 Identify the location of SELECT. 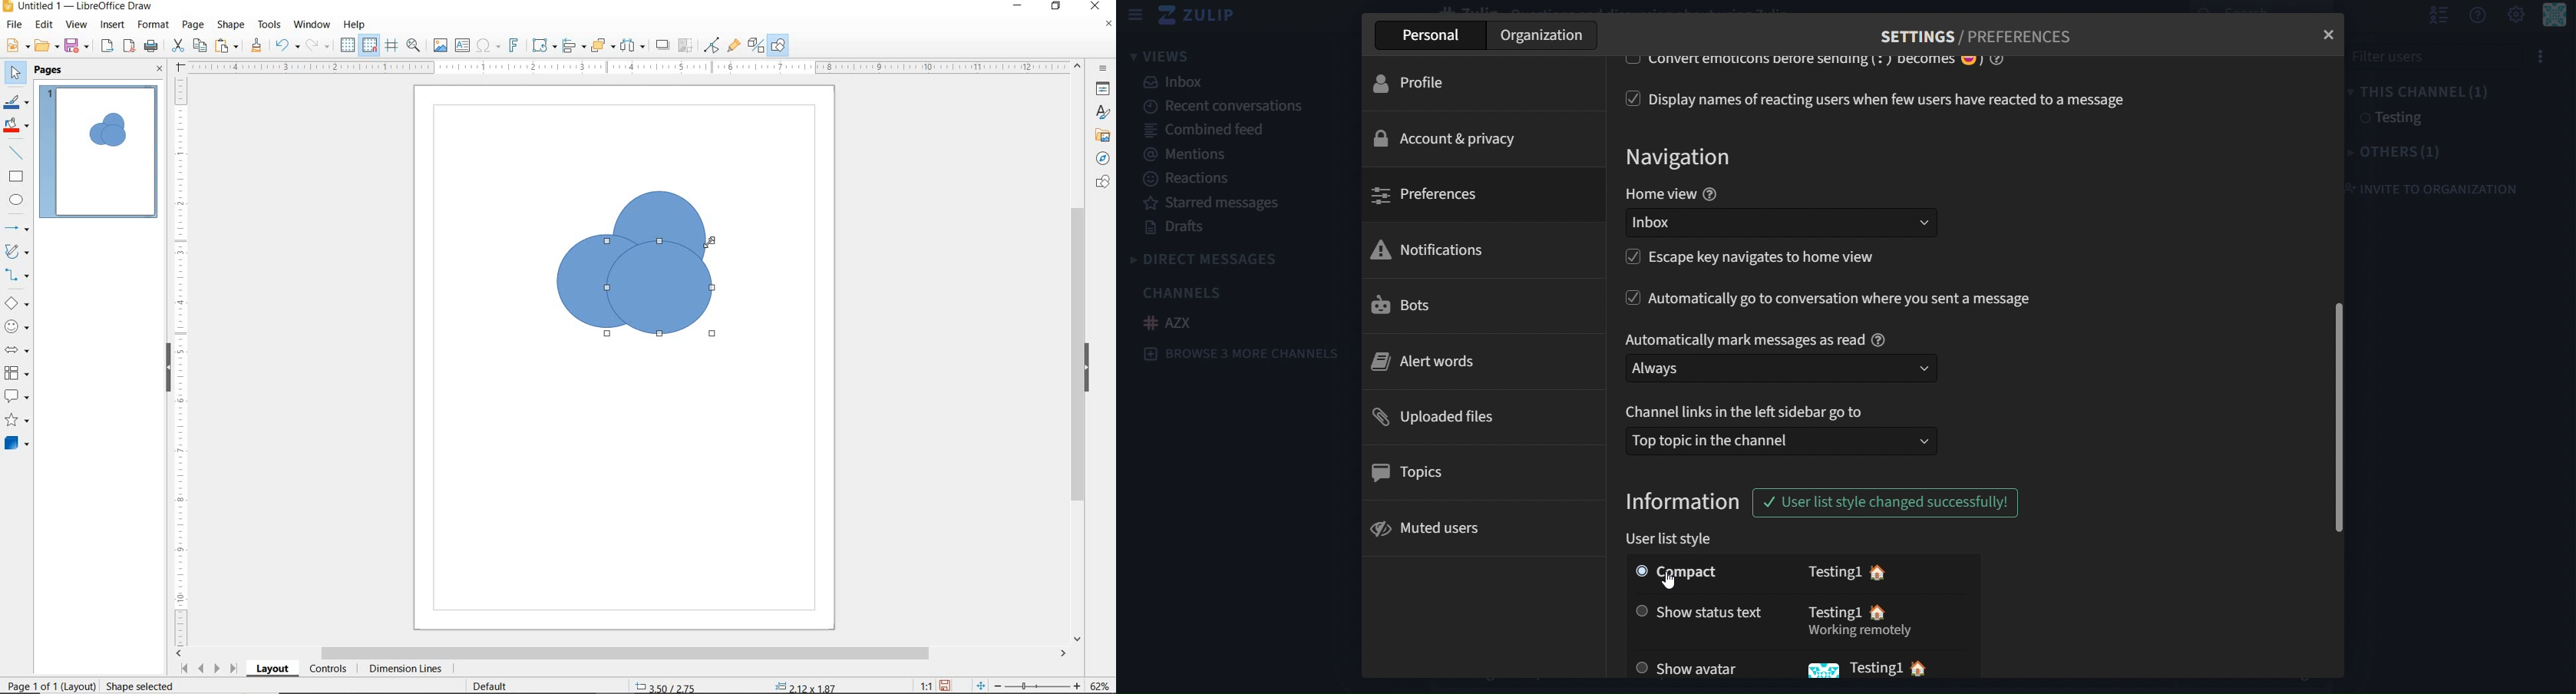
(16, 74).